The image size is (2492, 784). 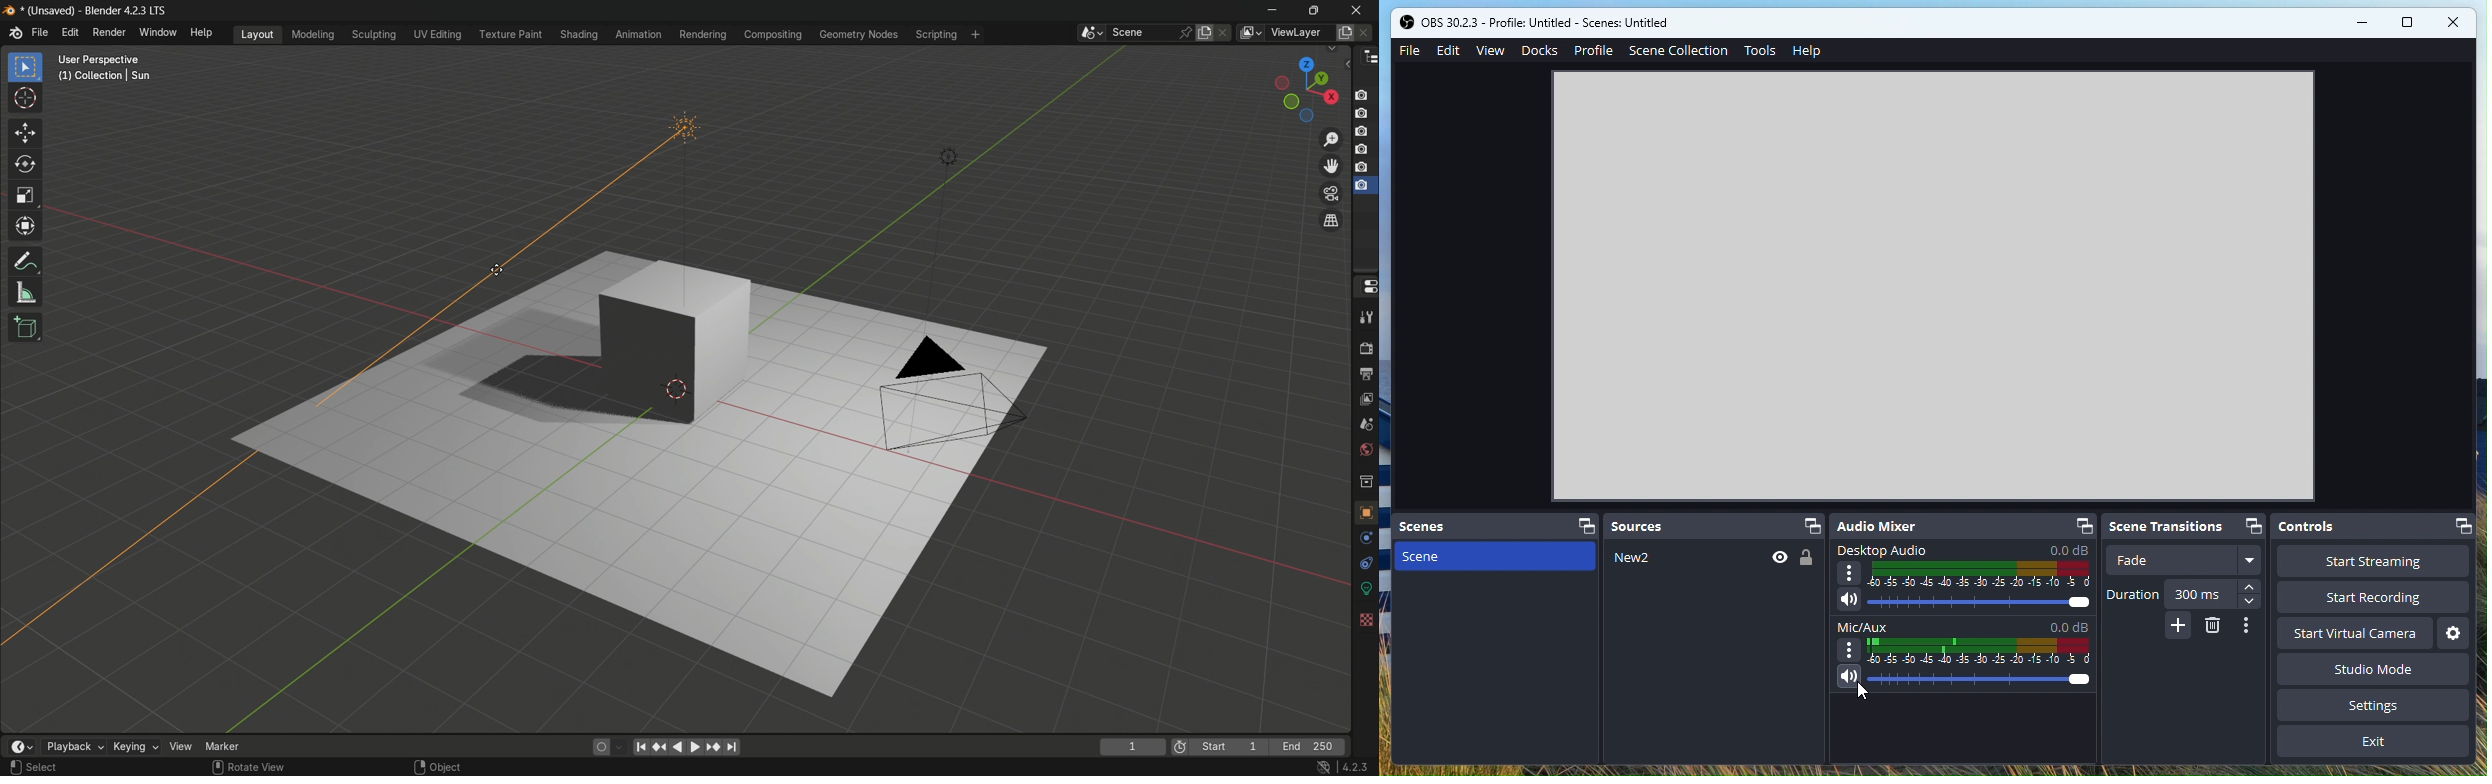 I want to click on after last action, so click(x=1967, y=655).